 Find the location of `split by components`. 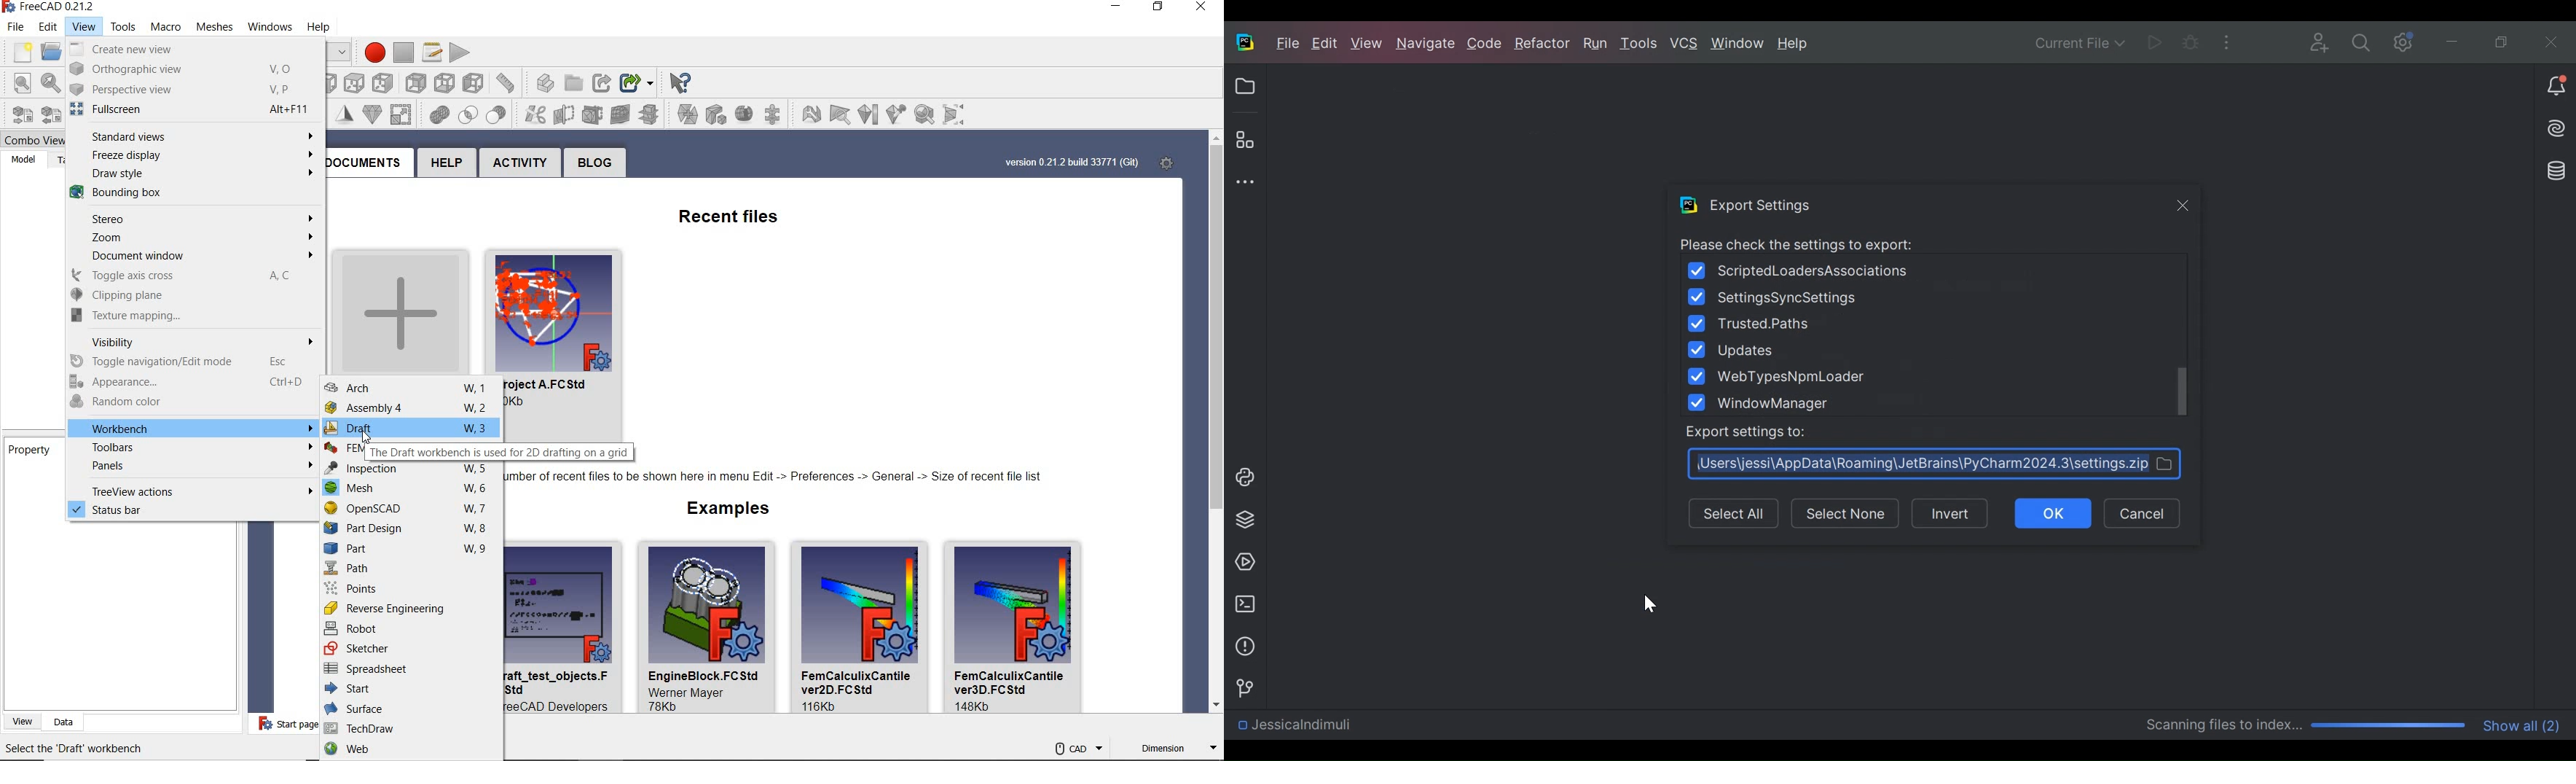

split by components is located at coordinates (688, 114).